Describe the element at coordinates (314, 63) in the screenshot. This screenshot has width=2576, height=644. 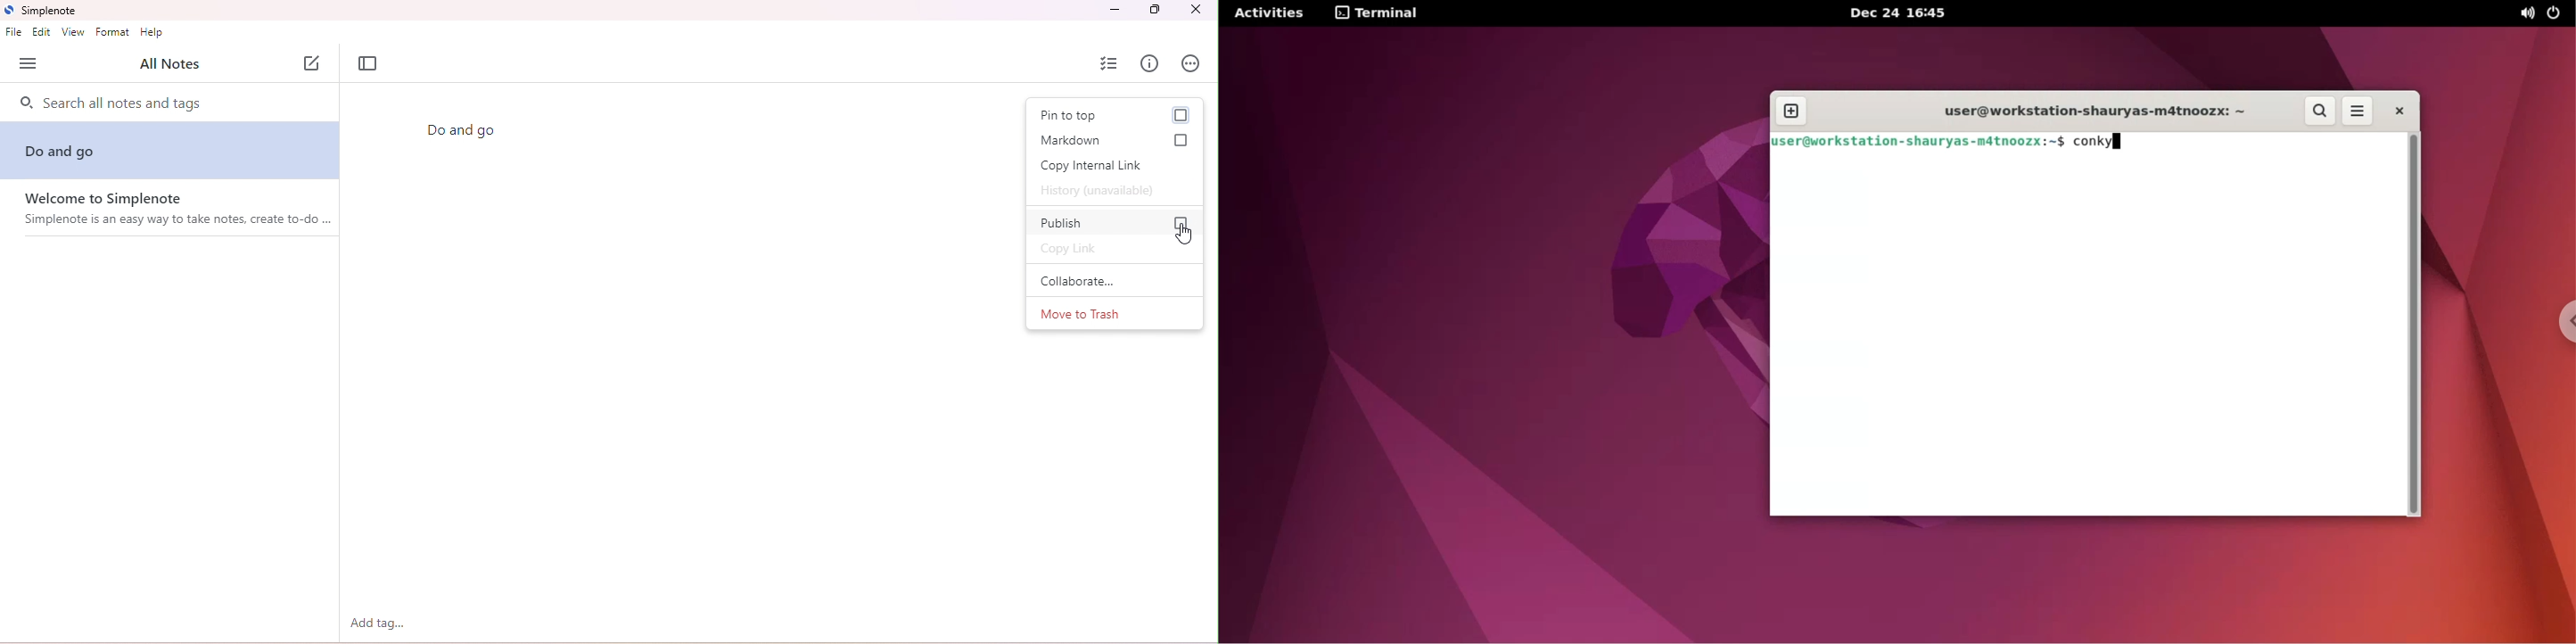
I see `new note` at that location.